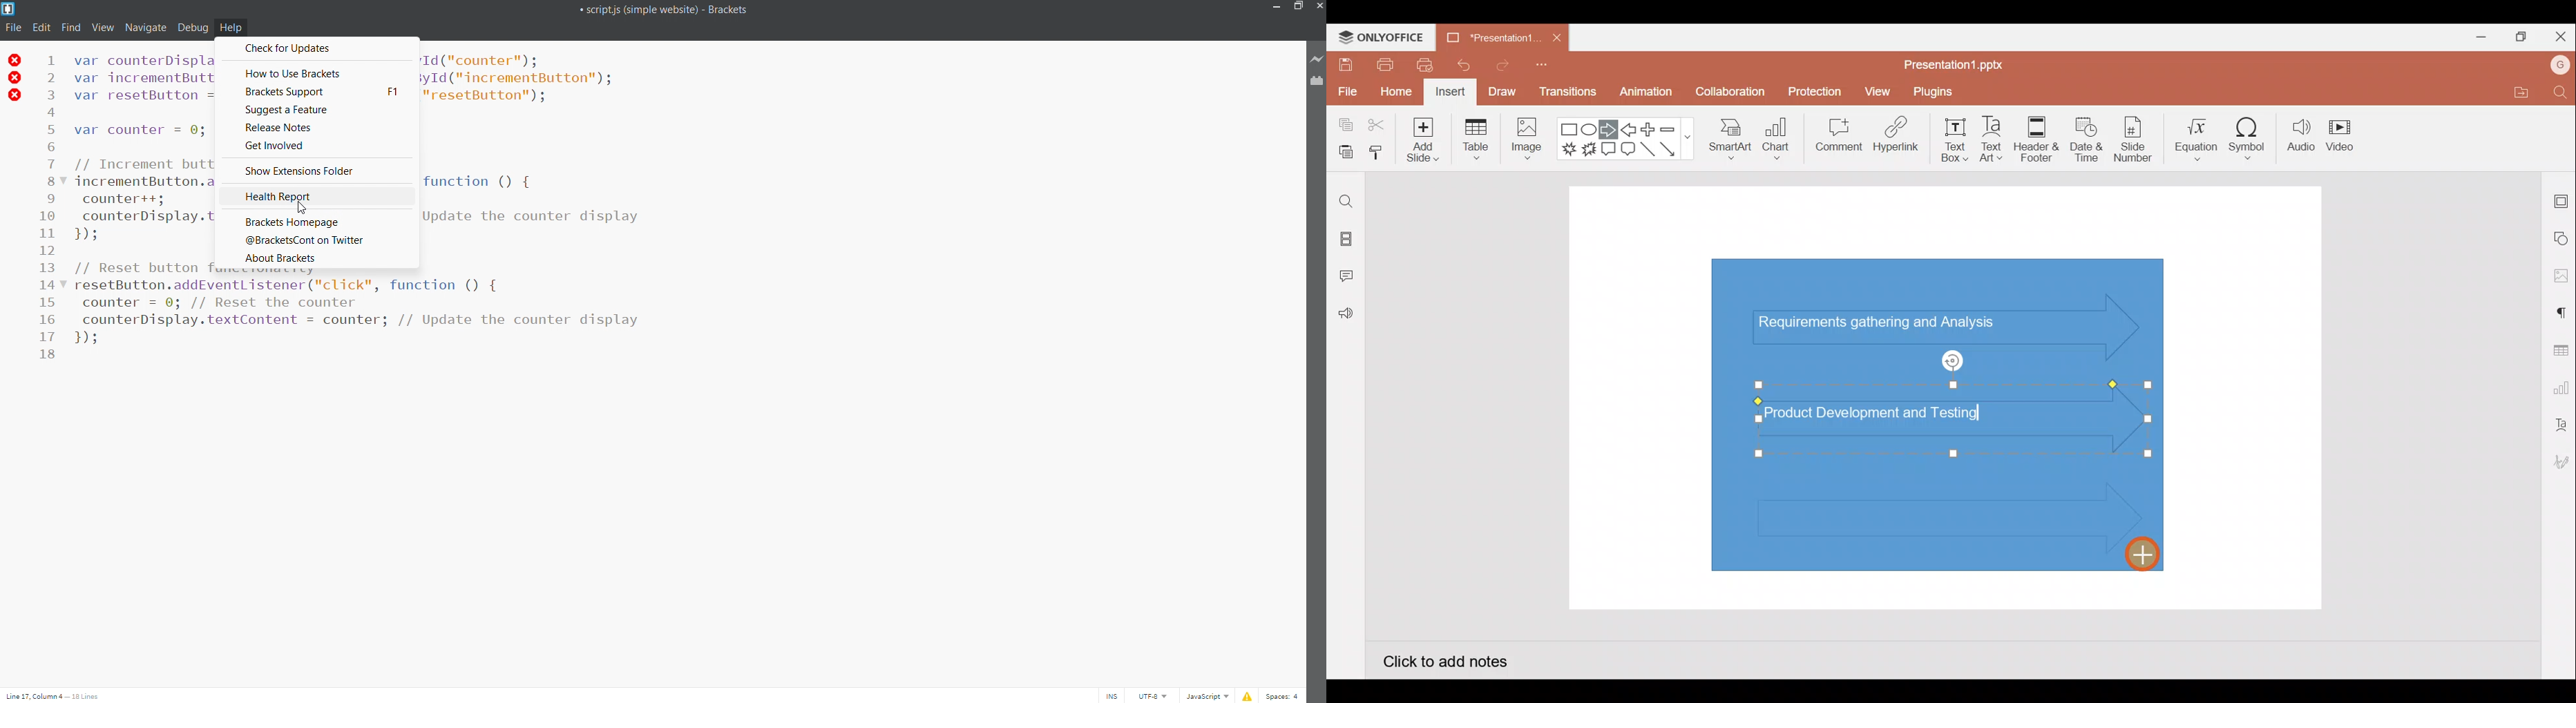 This screenshot has width=2576, height=728. What do you see at coordinates (318, 72) in the screenshot?
I see `how to use brackets` at bounding box center [318, 72].